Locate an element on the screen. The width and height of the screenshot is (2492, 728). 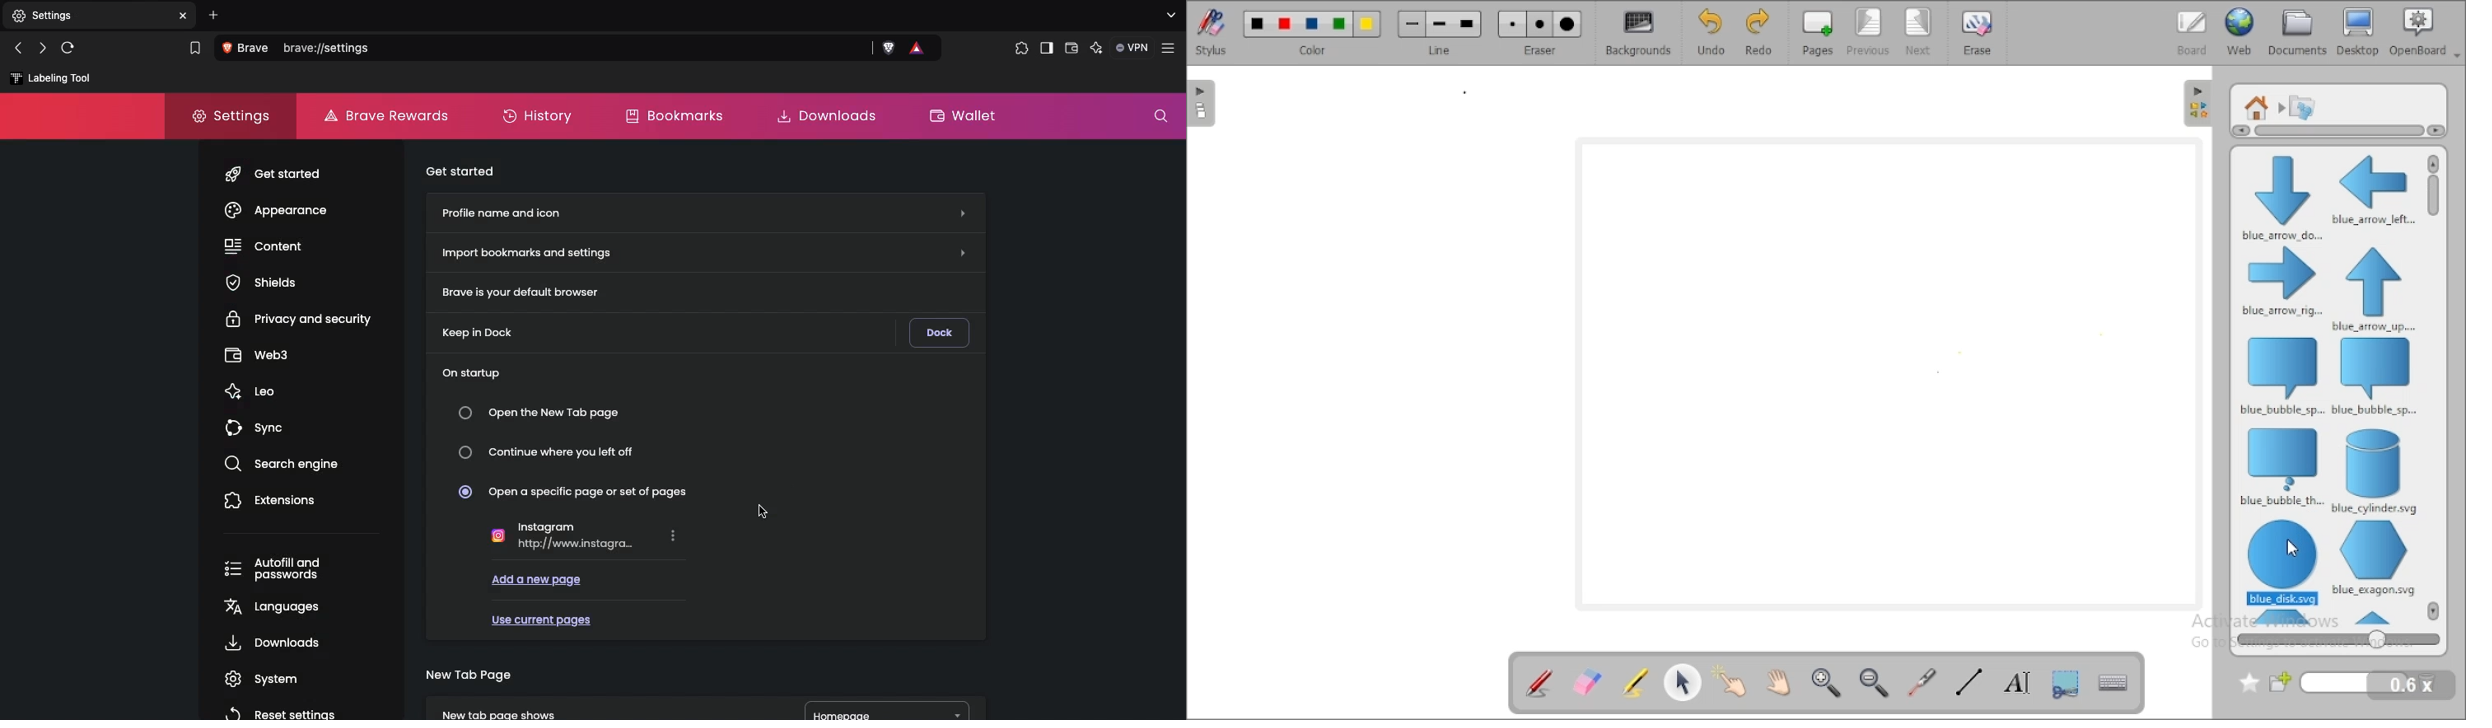
Leo is located at coordinates (250, 387).